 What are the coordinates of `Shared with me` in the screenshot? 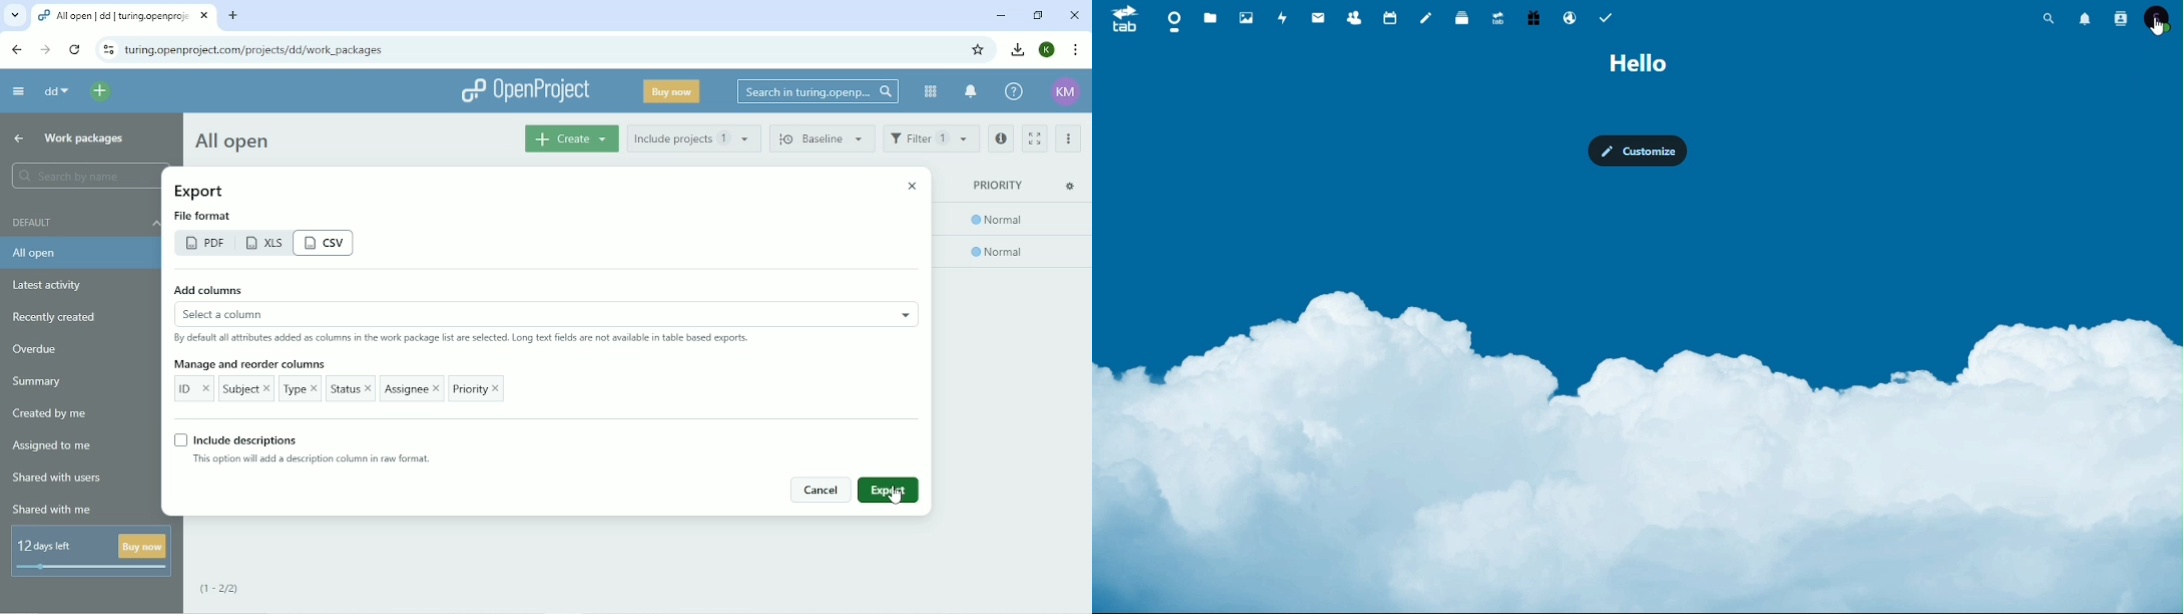 It's located at (54, 510).